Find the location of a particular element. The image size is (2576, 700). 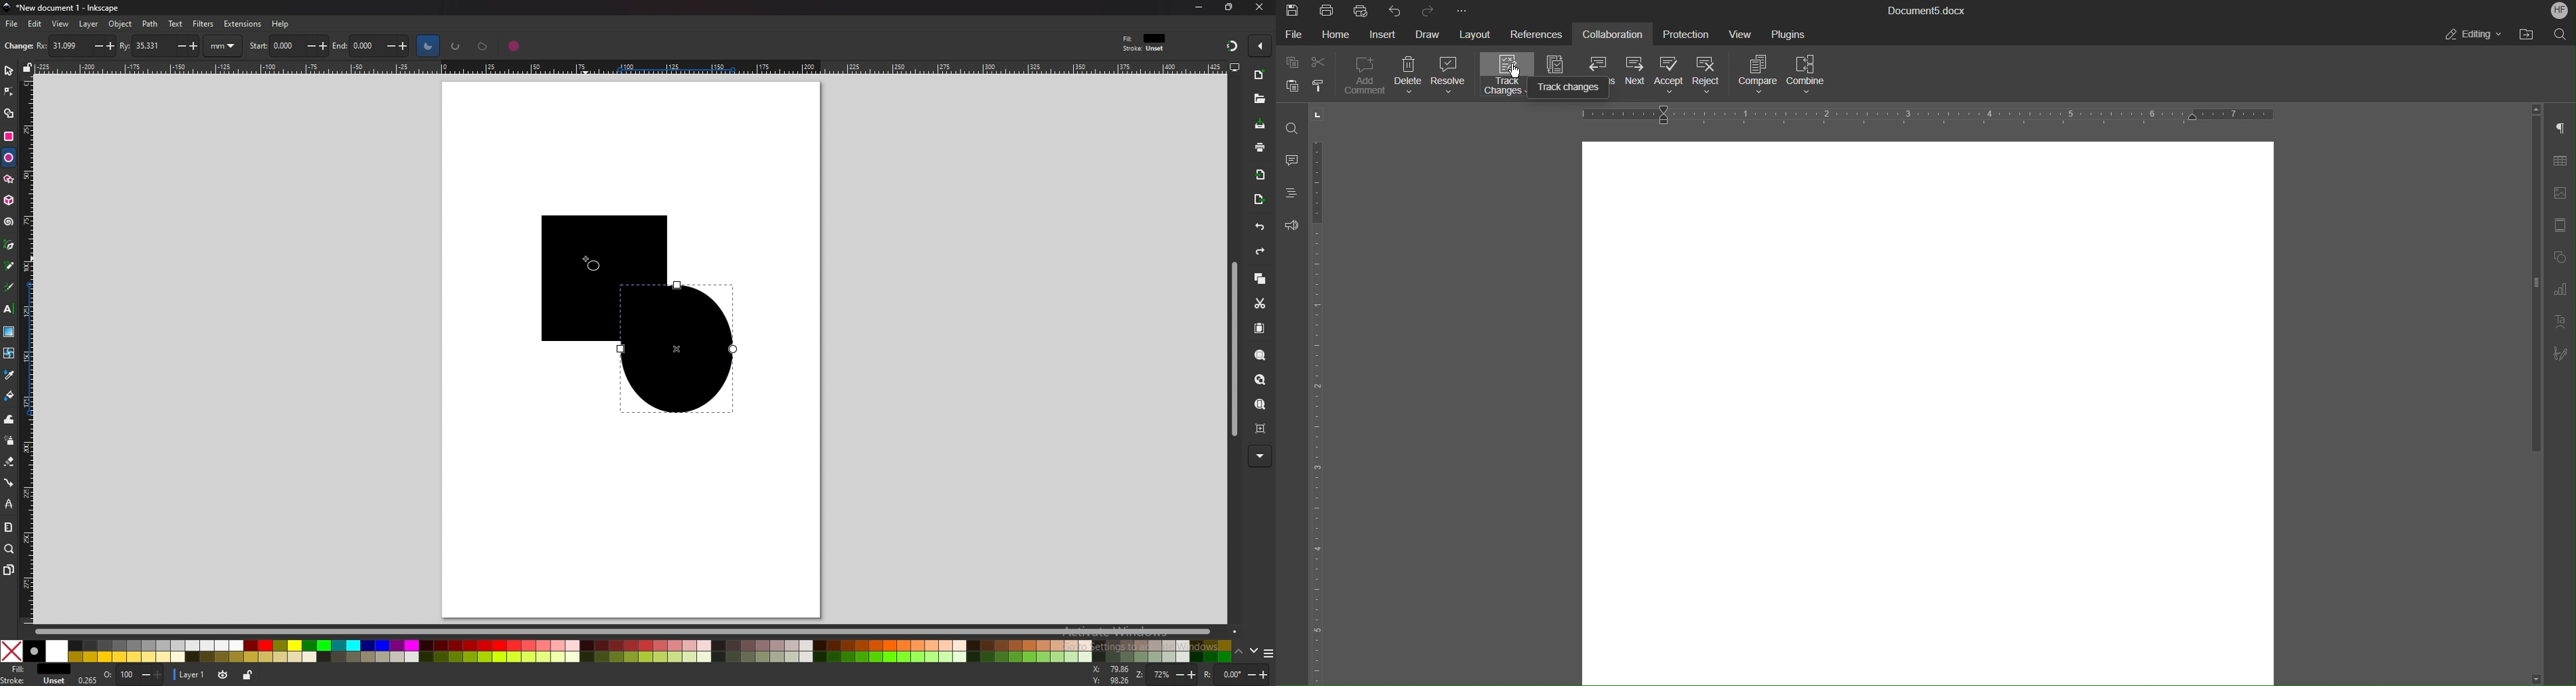

pencil is located at coordinates (10, 265).